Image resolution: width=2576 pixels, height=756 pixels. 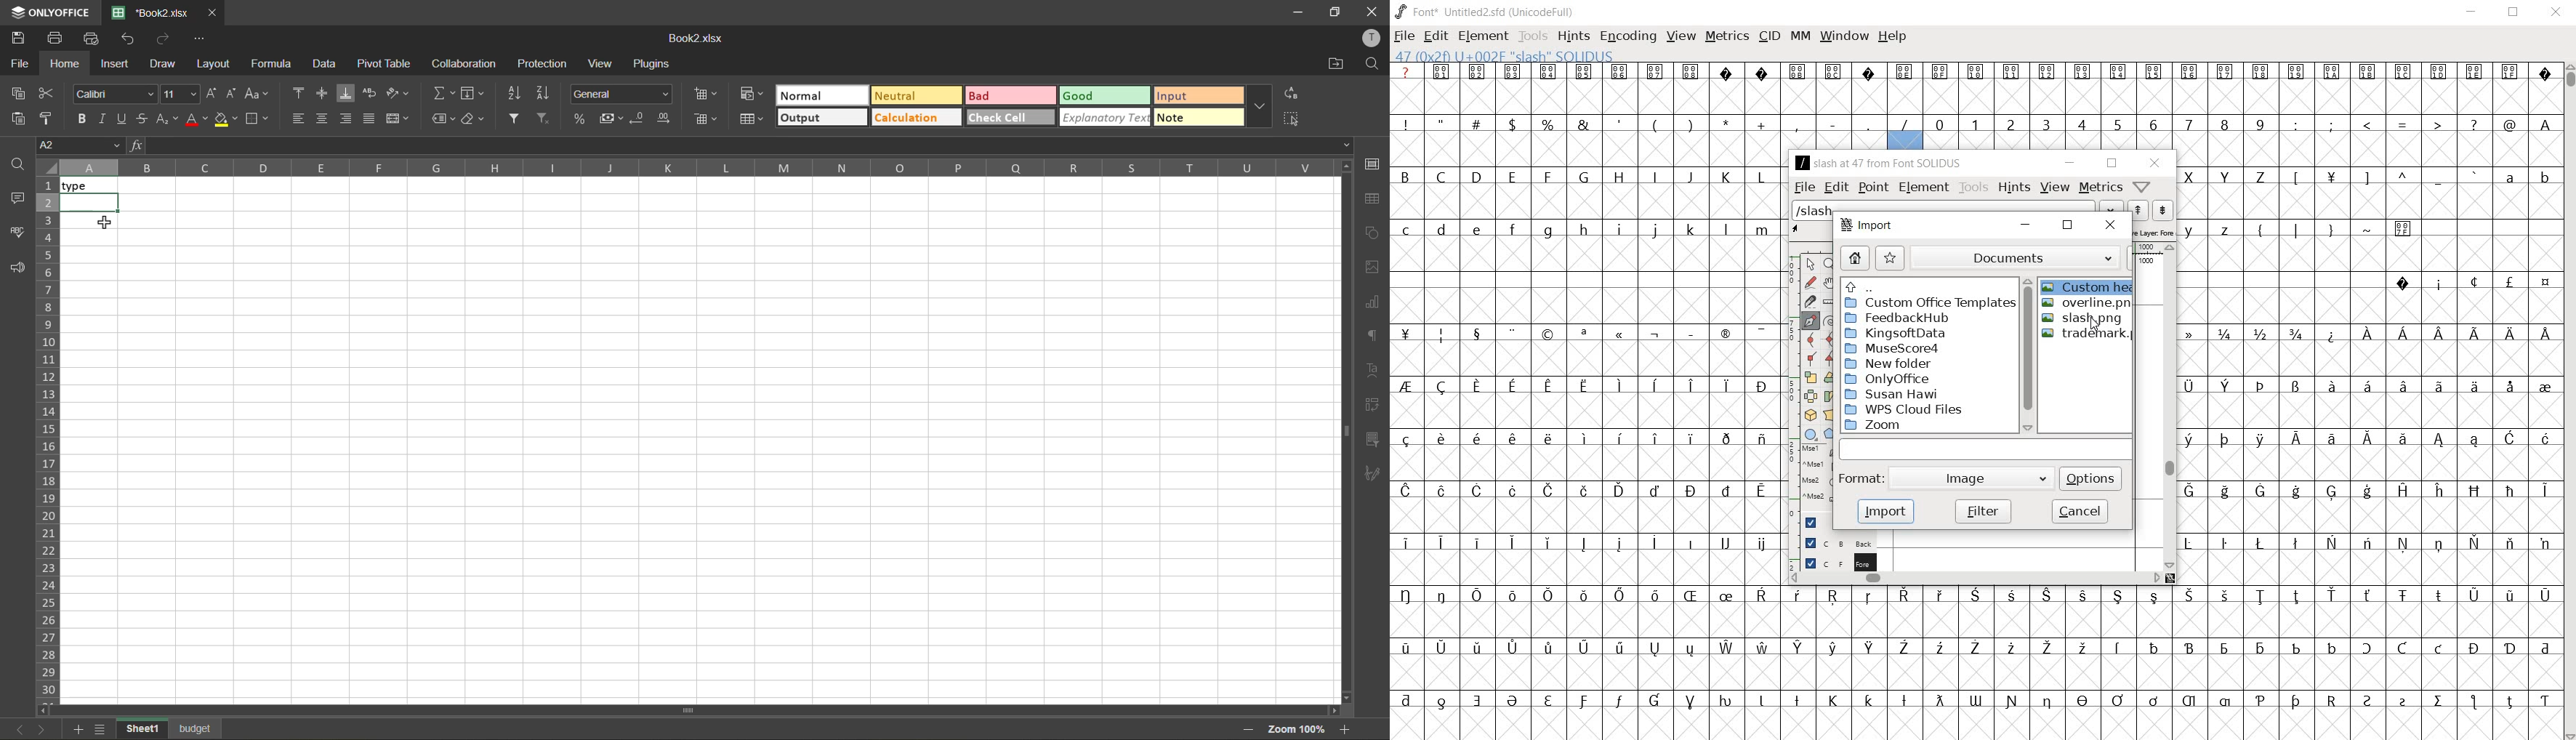 I want to click on insert cells , so click(x=707, y=96).